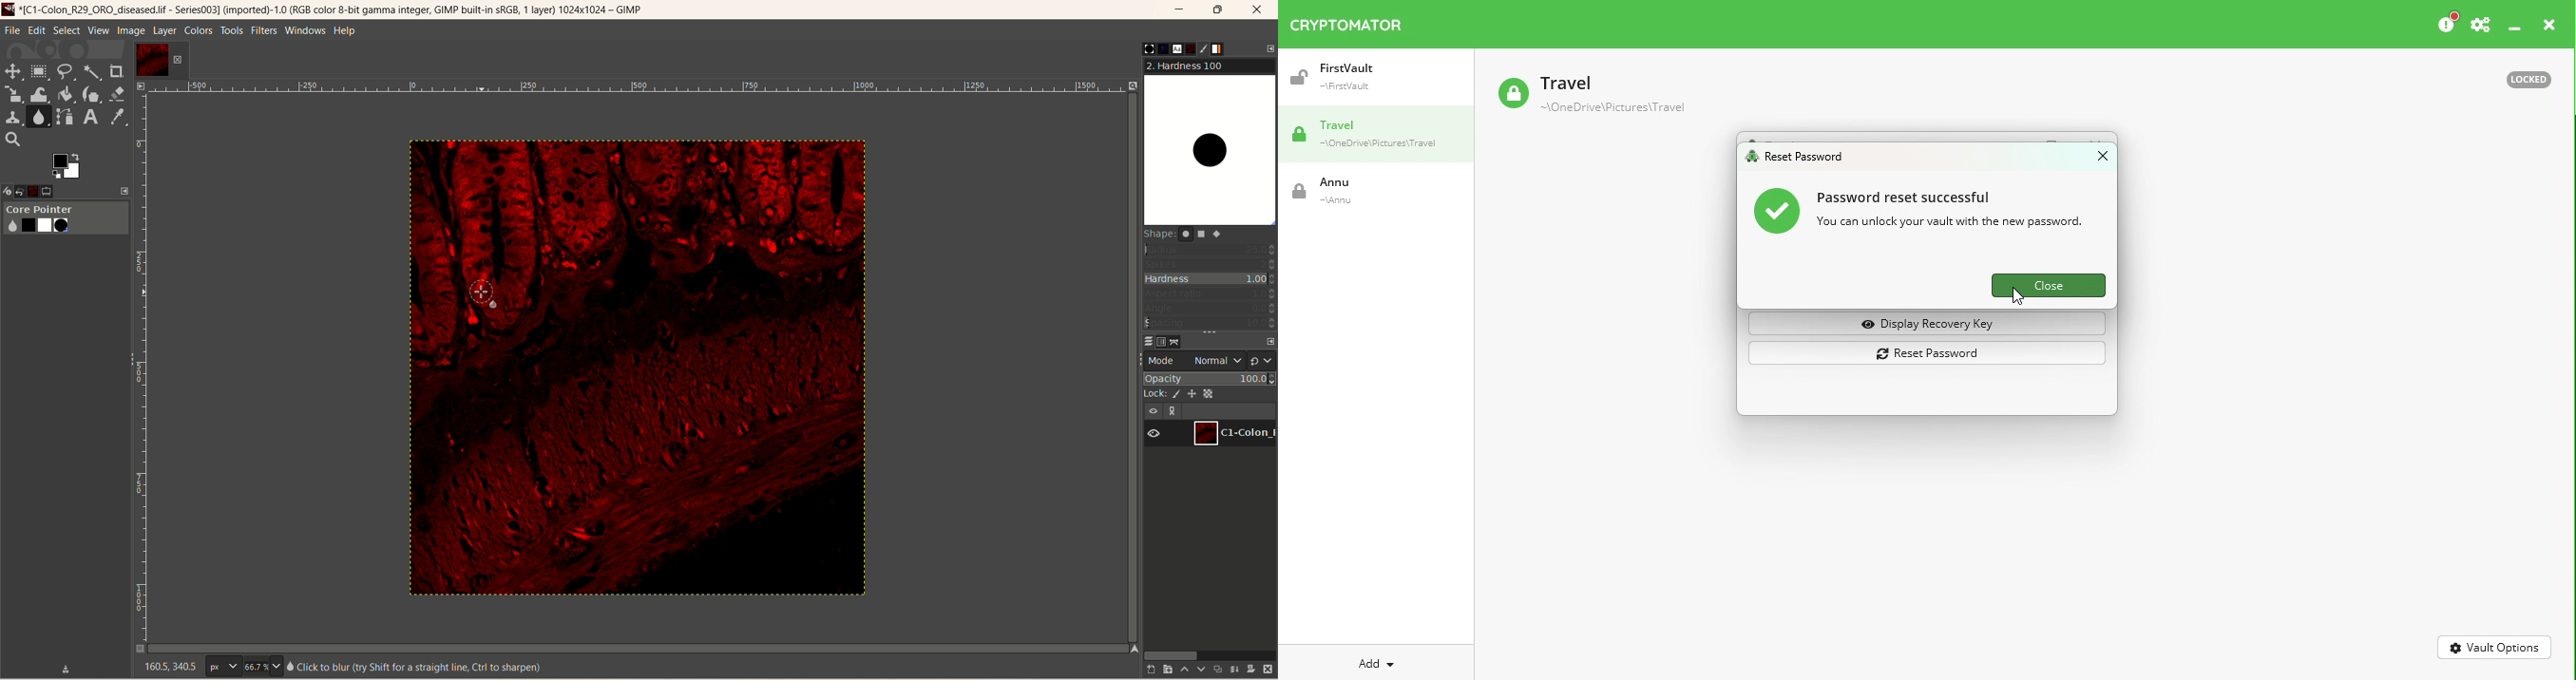 The image size is (2576, 700). What do you see at coordinates (262, 30) in the screenshot?
I see `filters` at bounding box center [262, 30].